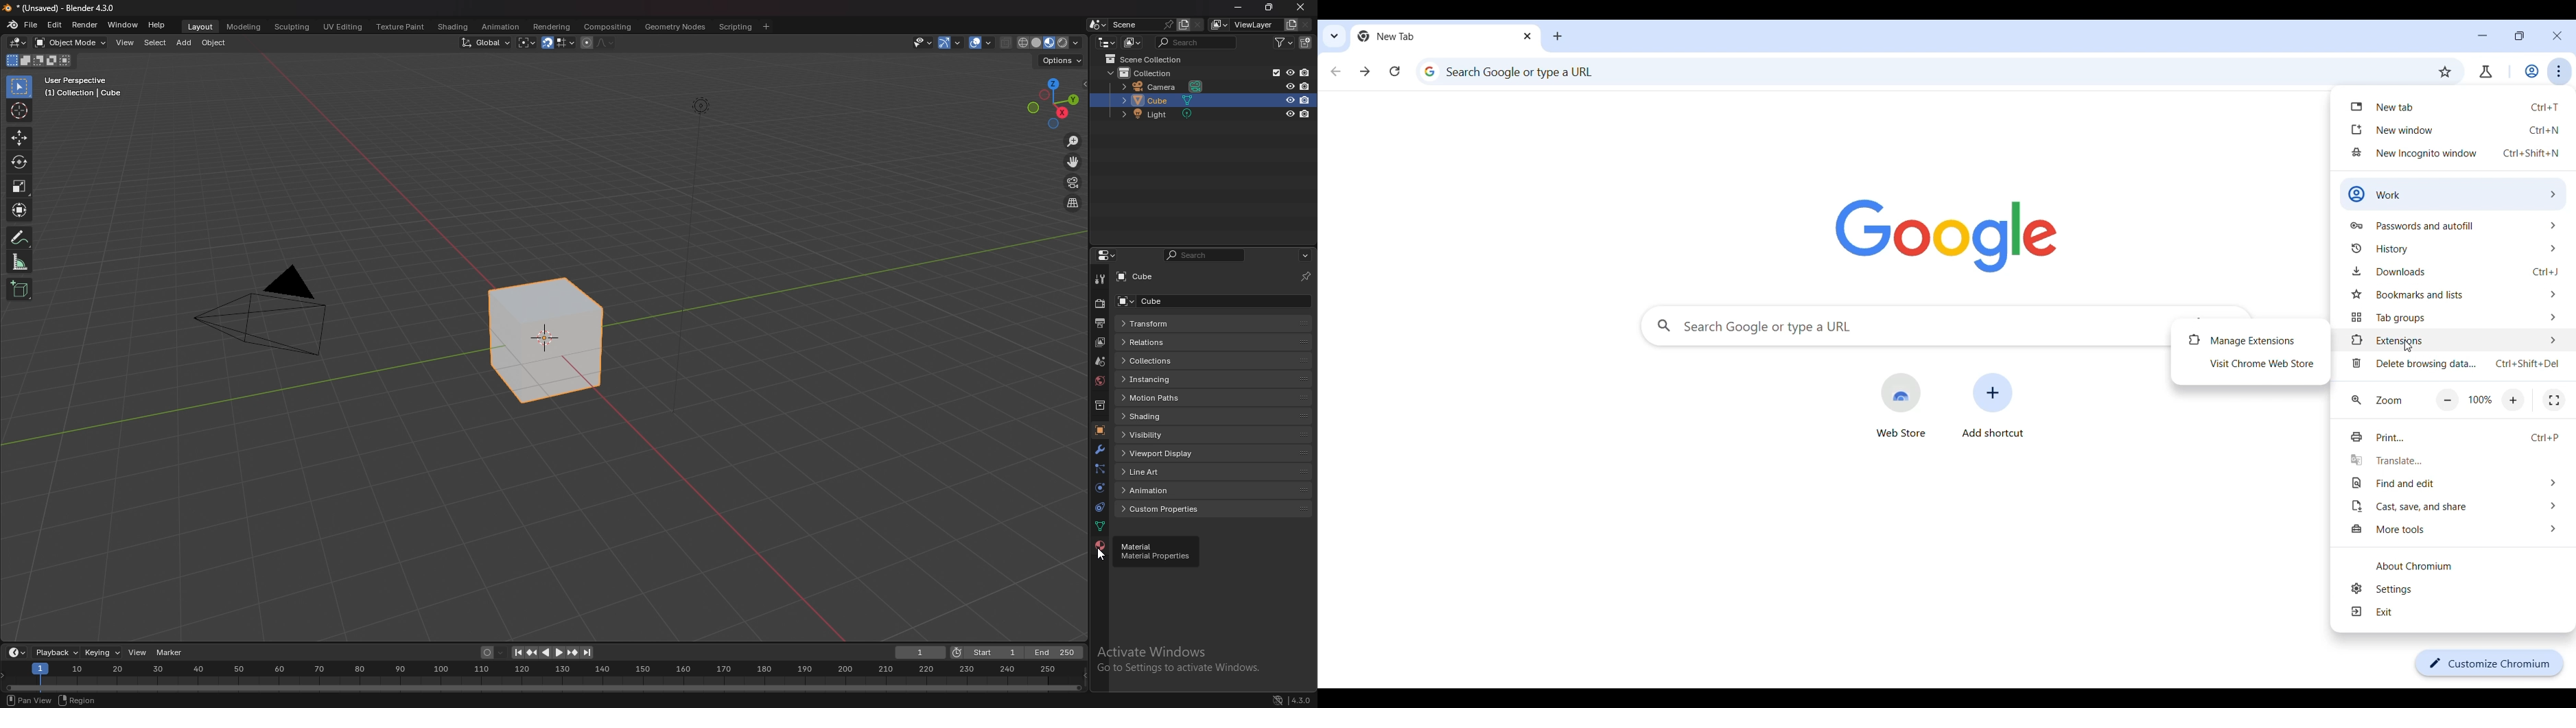 Image resolution: width=2576 pixels, height=728 pixels. What do you see at coordinates (1059, 60) in the screenshot?
I see `options` at bounding box center [1059, 60].